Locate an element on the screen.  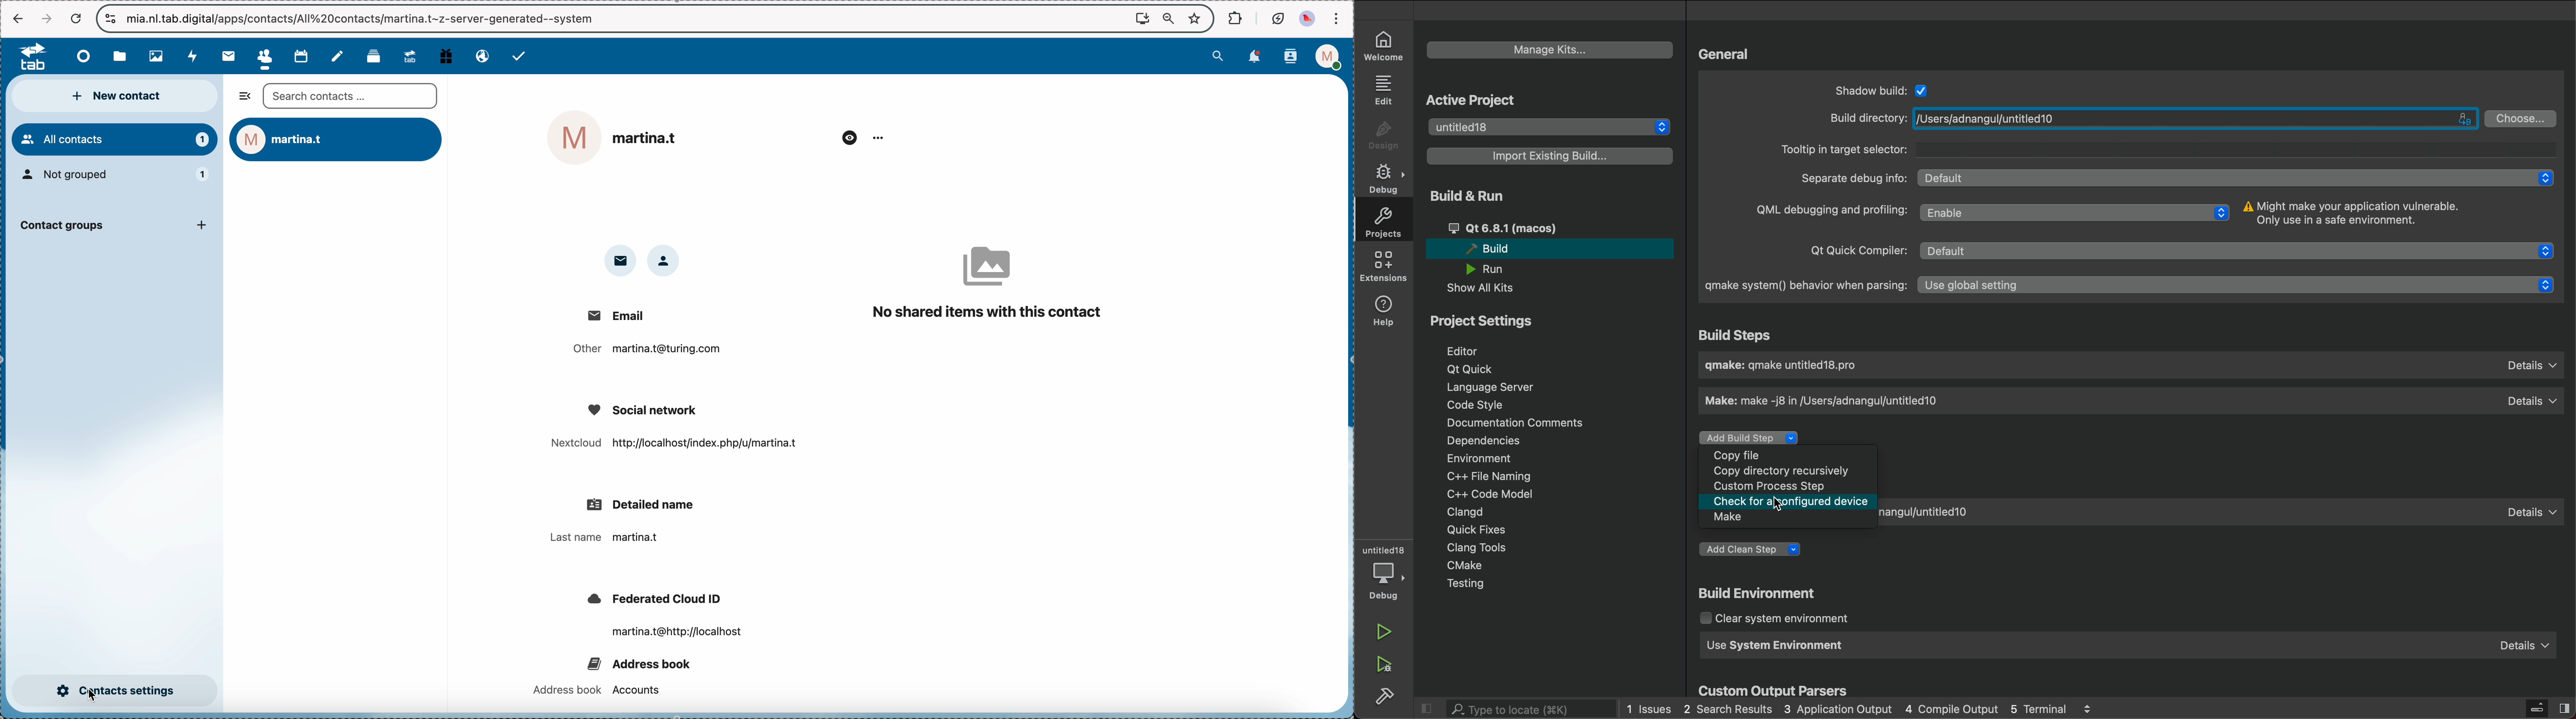
quick is located at coordinates (1493, 531).